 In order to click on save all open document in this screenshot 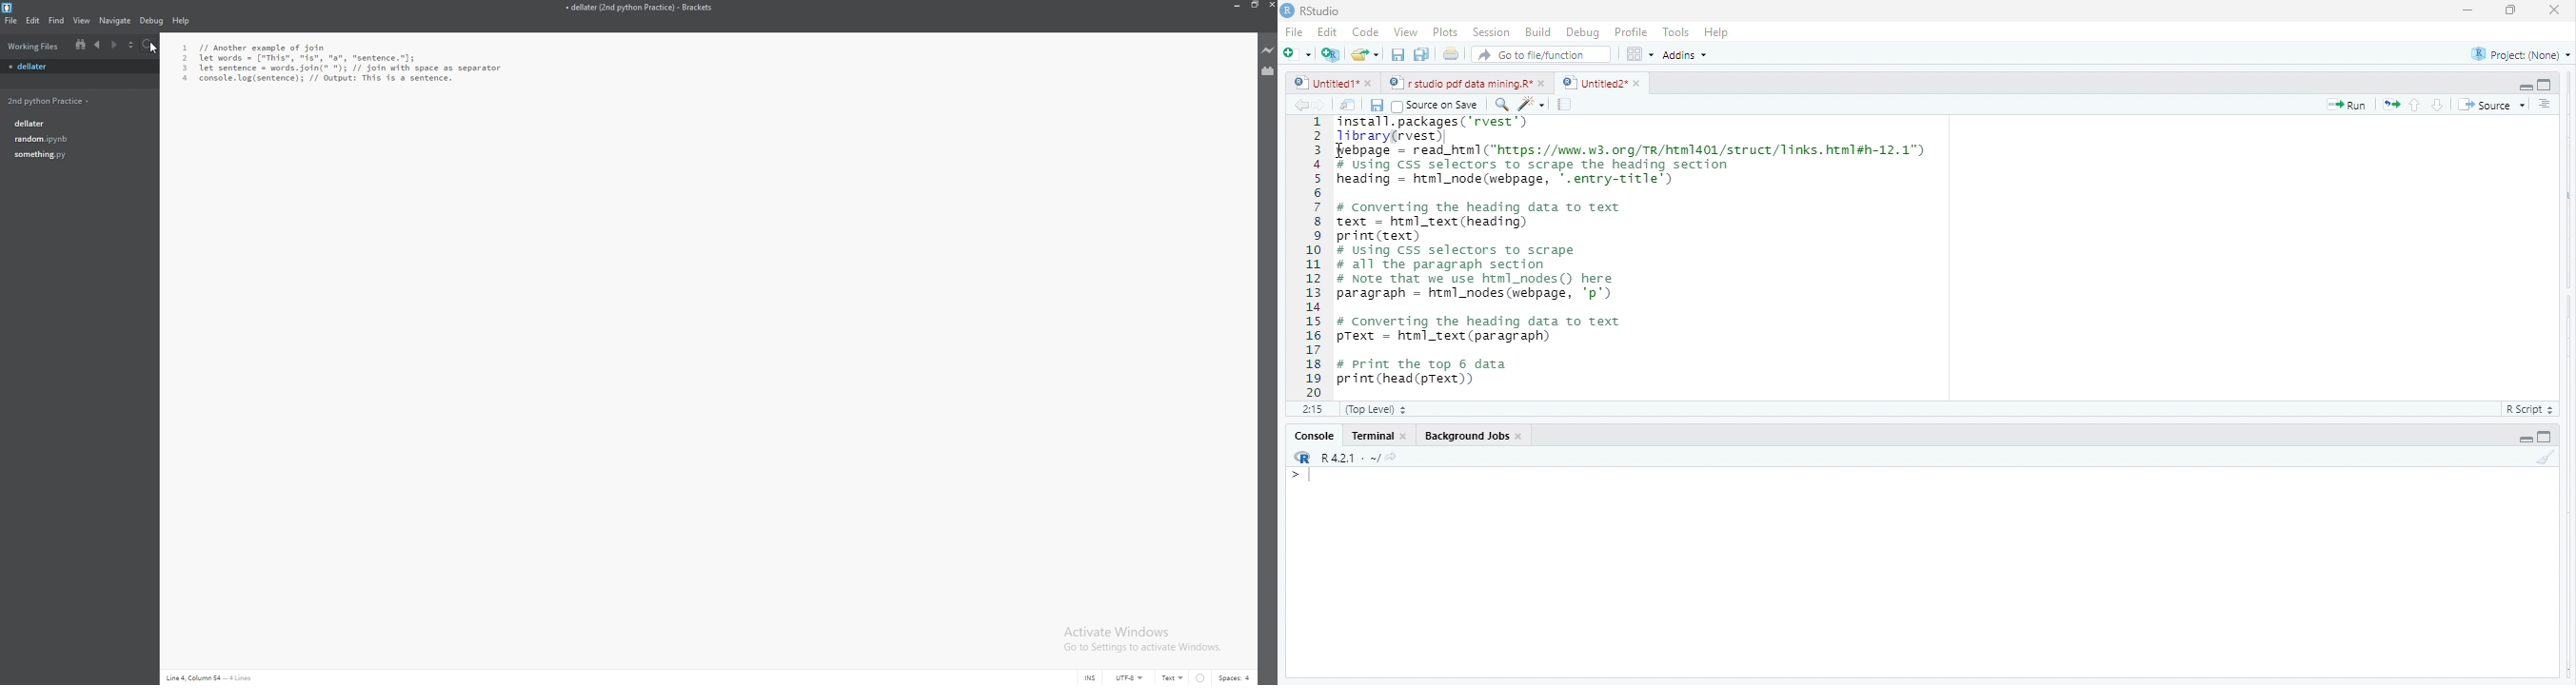, I will do `click(1420, 54)`.